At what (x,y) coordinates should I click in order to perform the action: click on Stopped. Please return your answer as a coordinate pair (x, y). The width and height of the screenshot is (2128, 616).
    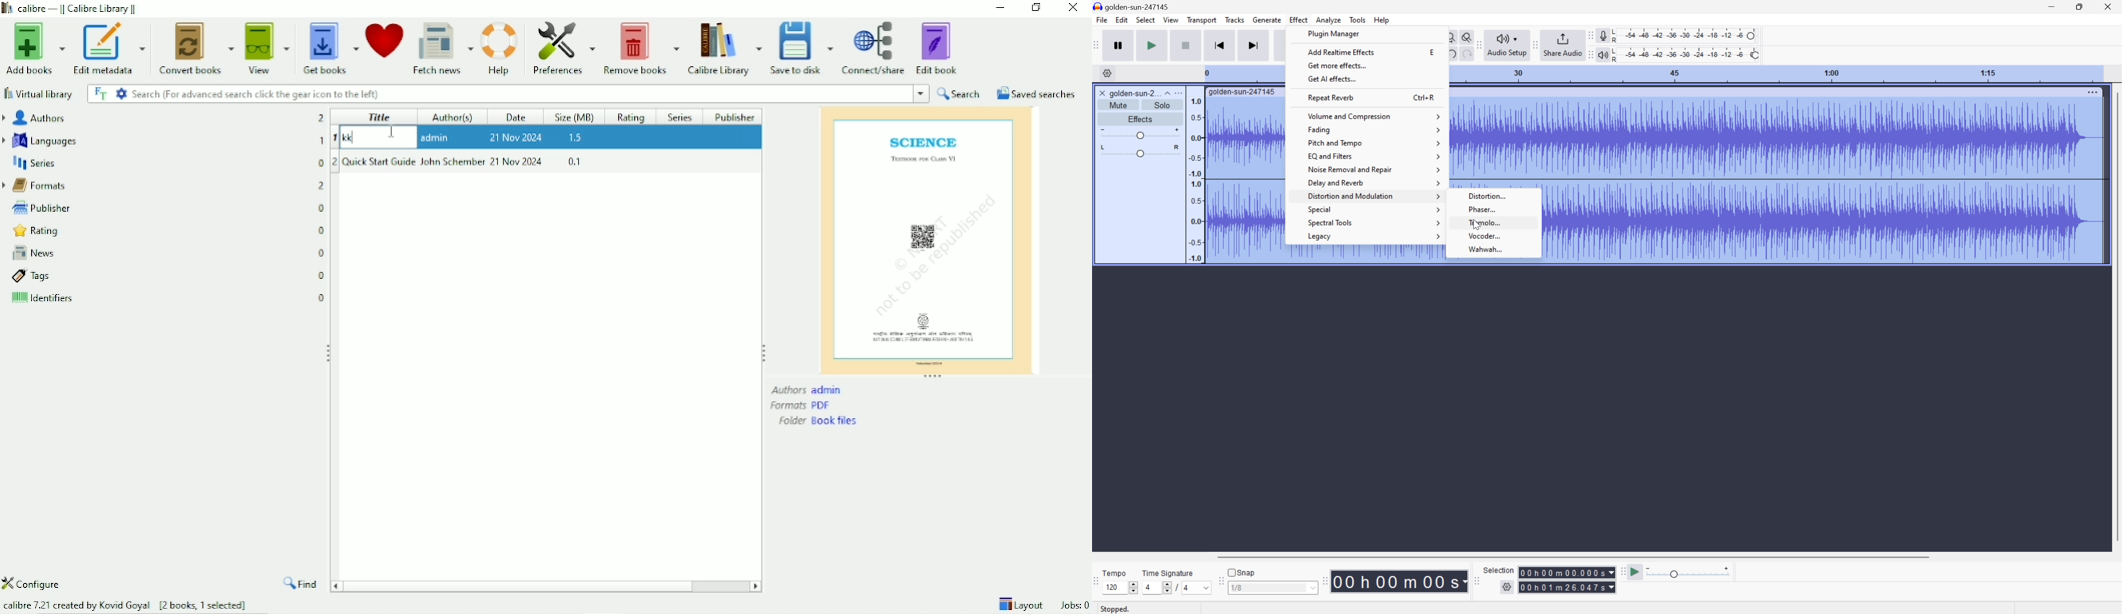
    Looking at the image, I should click on (1115, 609).